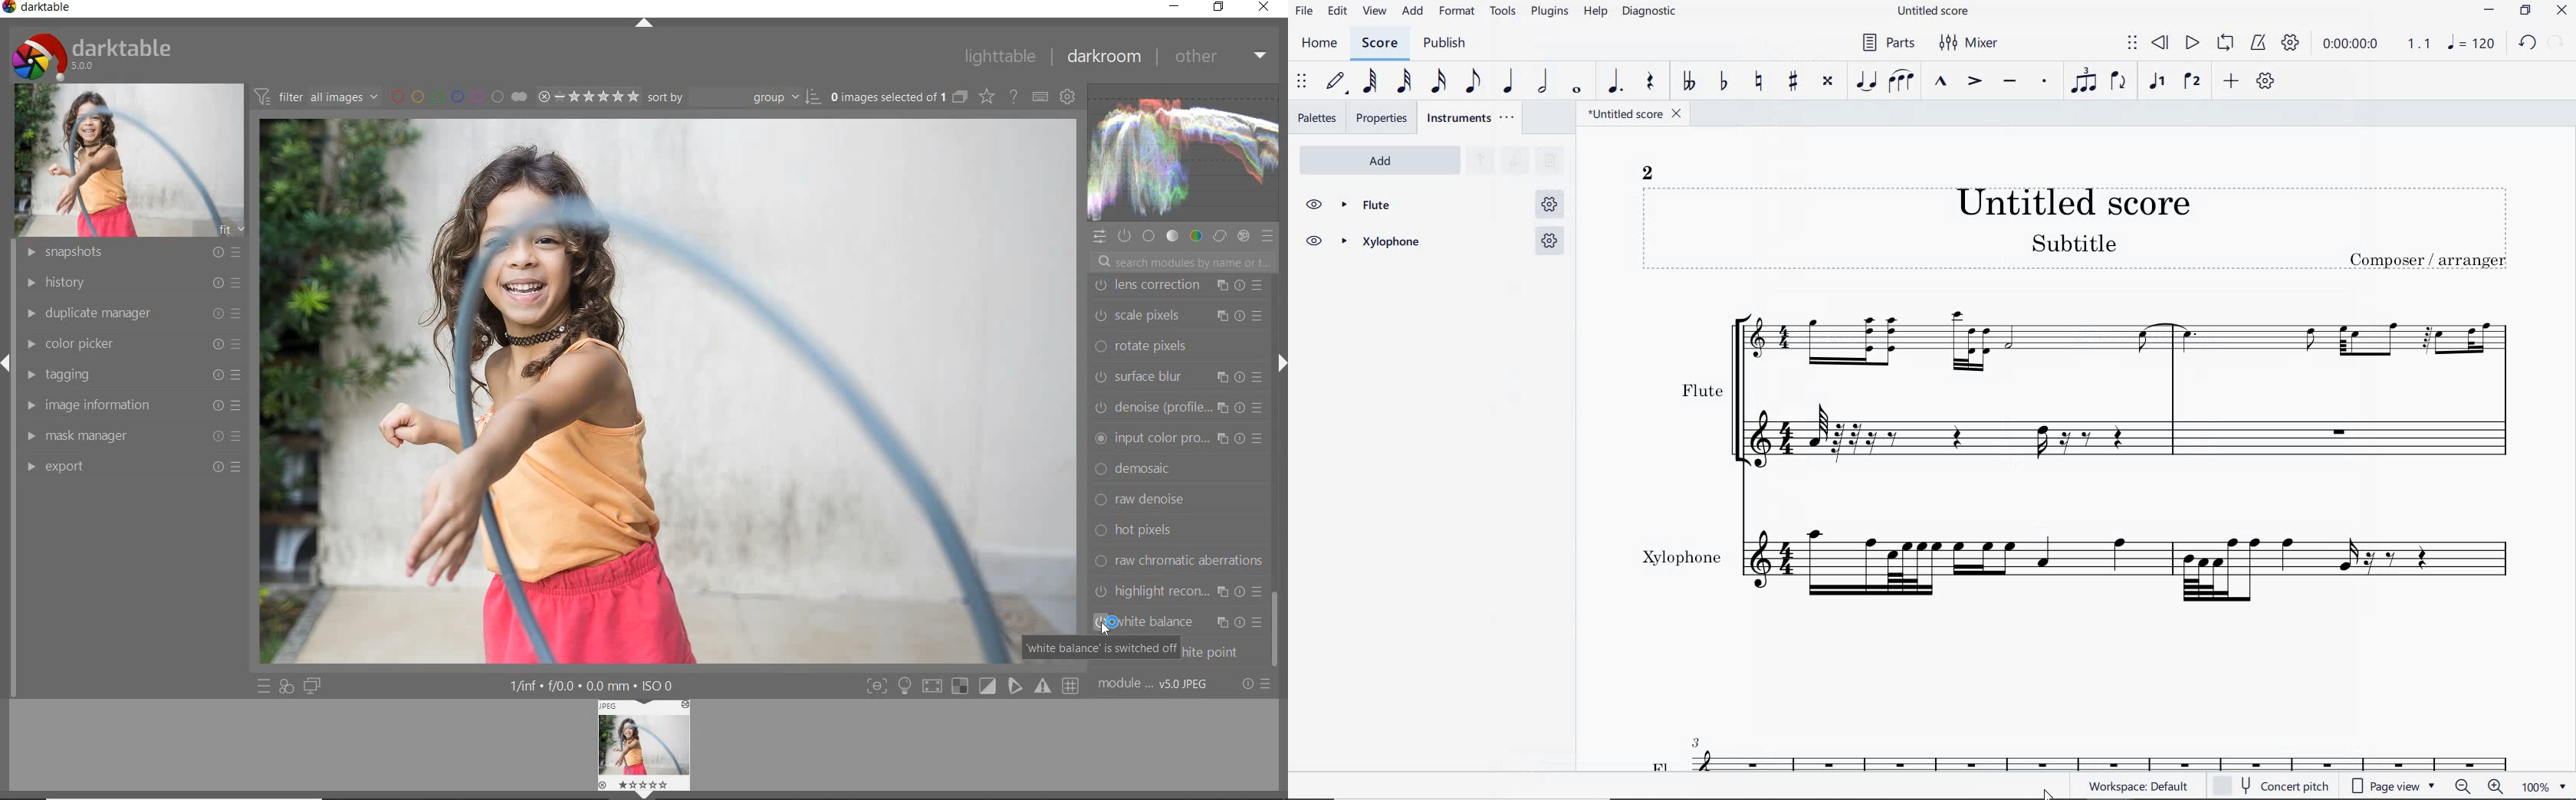  What do you see at coordinates (1504, 12) in the screenshot?
I see `TOOLS` at bounding box center [1504, 12].